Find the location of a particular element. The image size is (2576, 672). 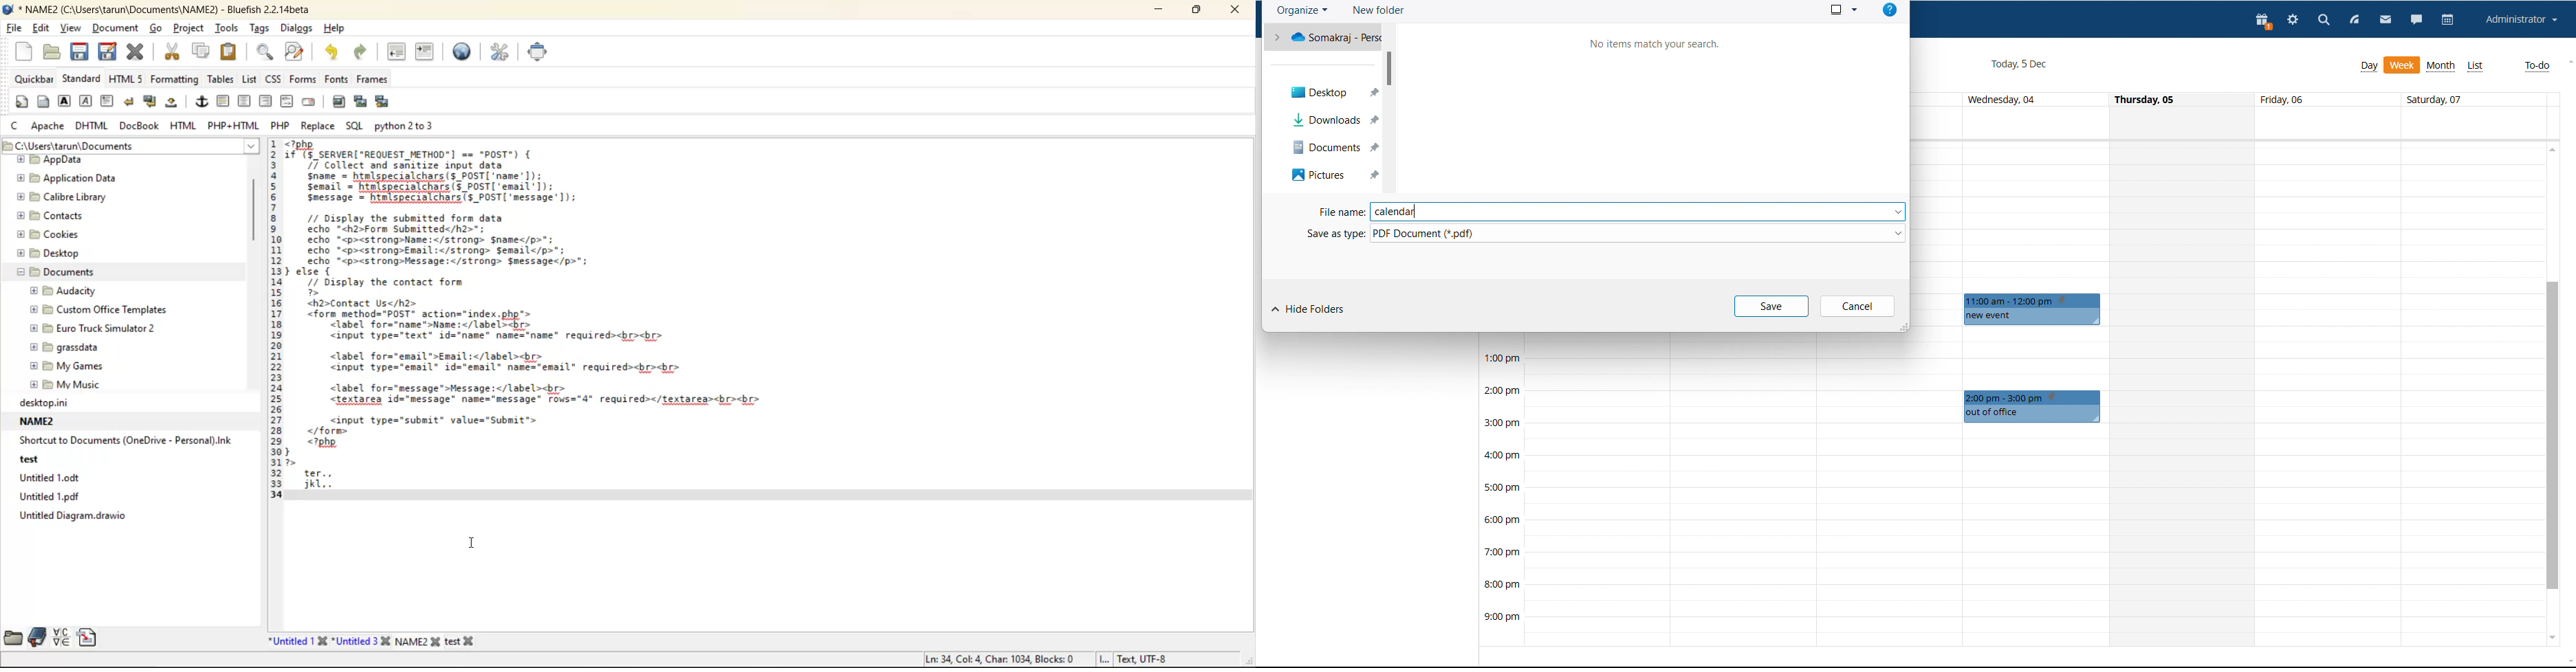

present is located at coordinates (2264, 23).